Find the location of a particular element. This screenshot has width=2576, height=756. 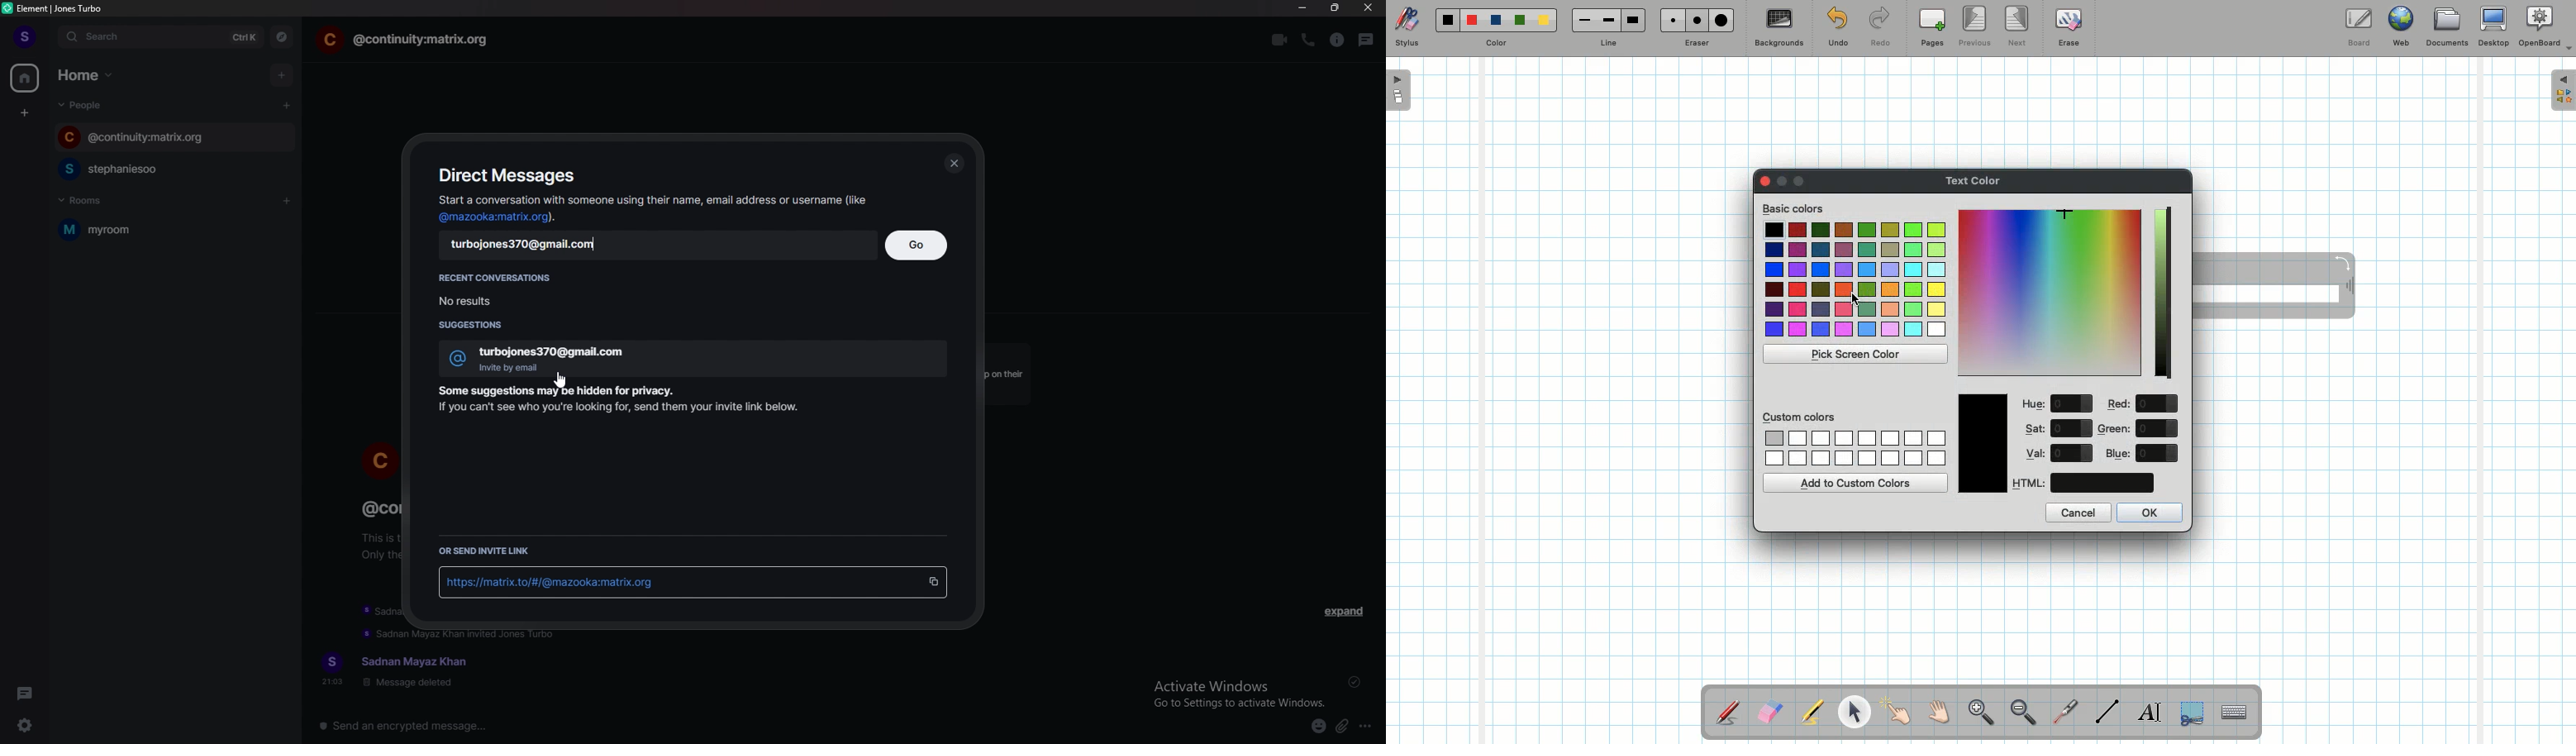

search is located at coordinates (162, 38).